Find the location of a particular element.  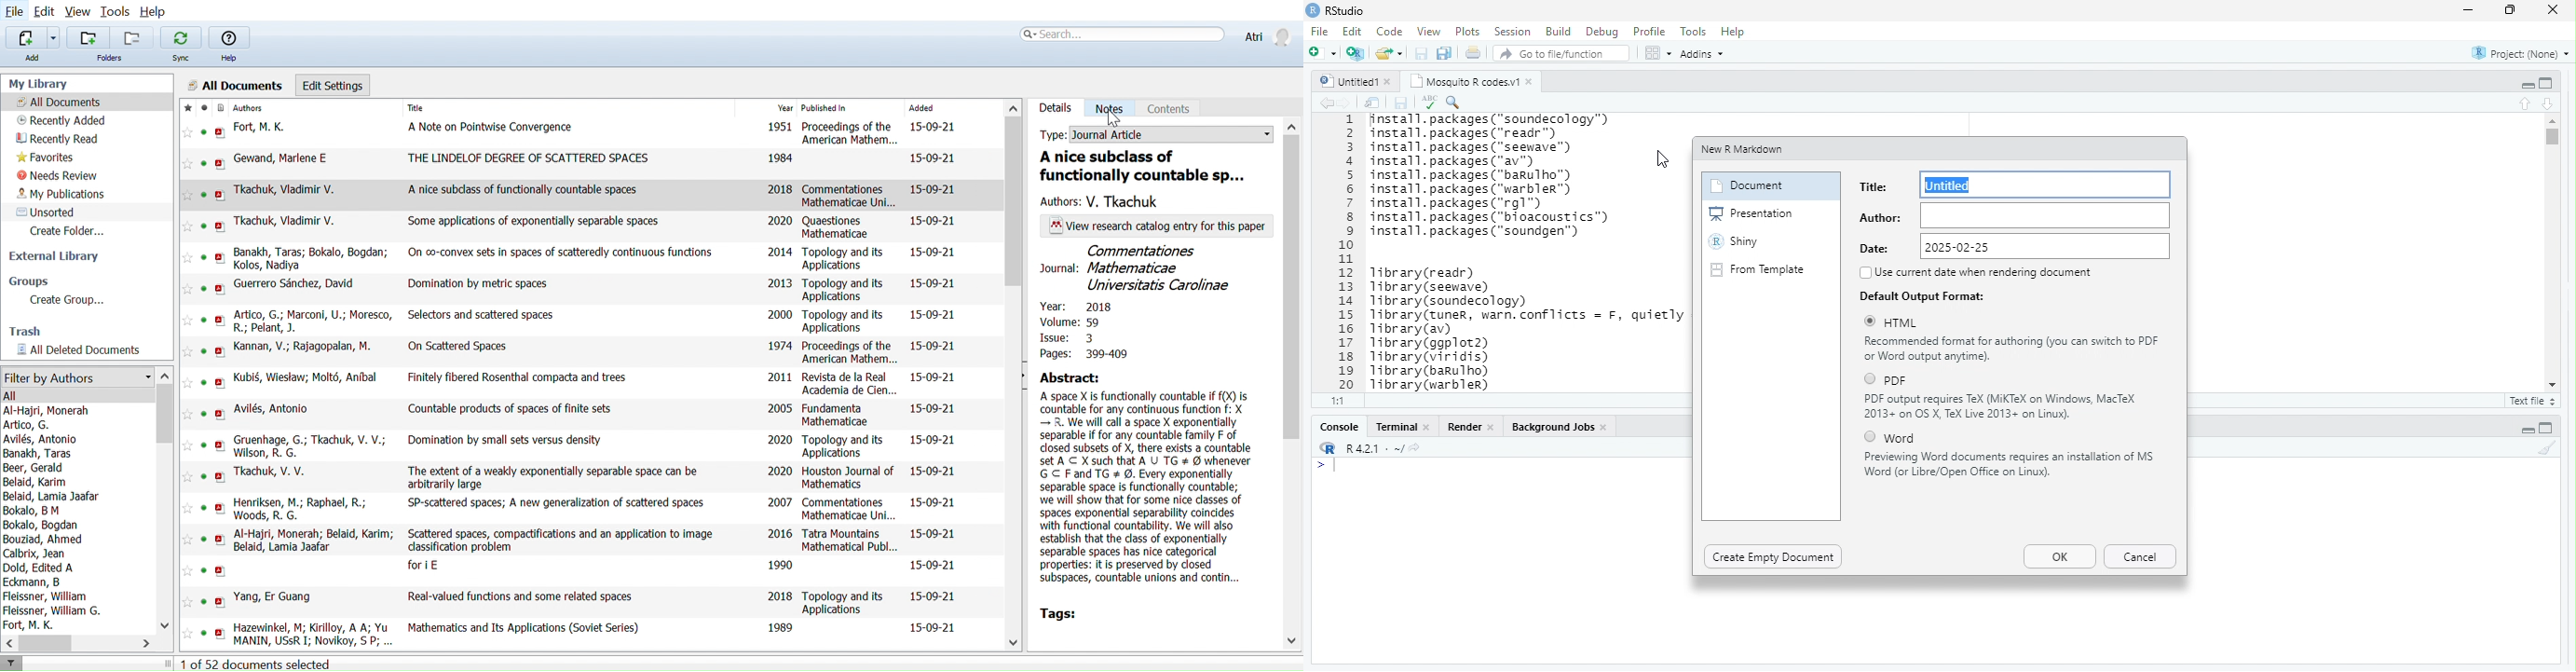

Sync is located at coordinates (181, 37).